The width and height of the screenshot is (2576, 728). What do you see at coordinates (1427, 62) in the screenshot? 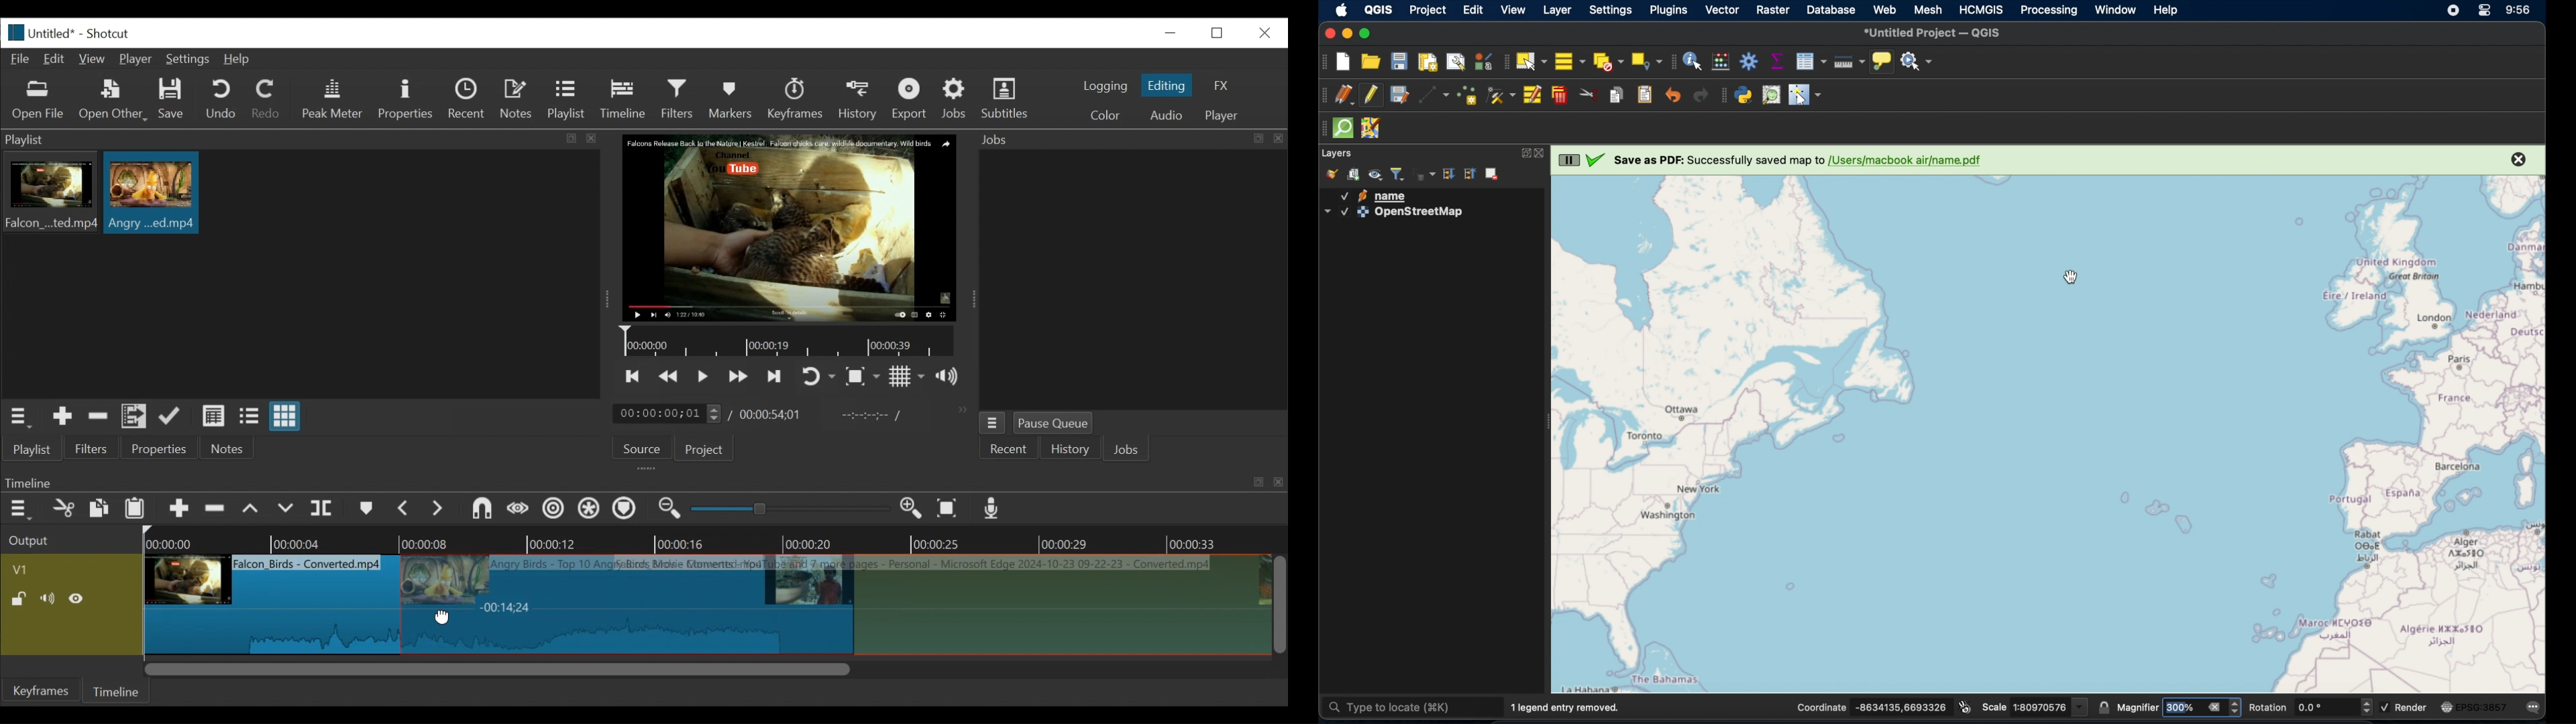
I see `new print layout` at bounding box center [1427, 62].